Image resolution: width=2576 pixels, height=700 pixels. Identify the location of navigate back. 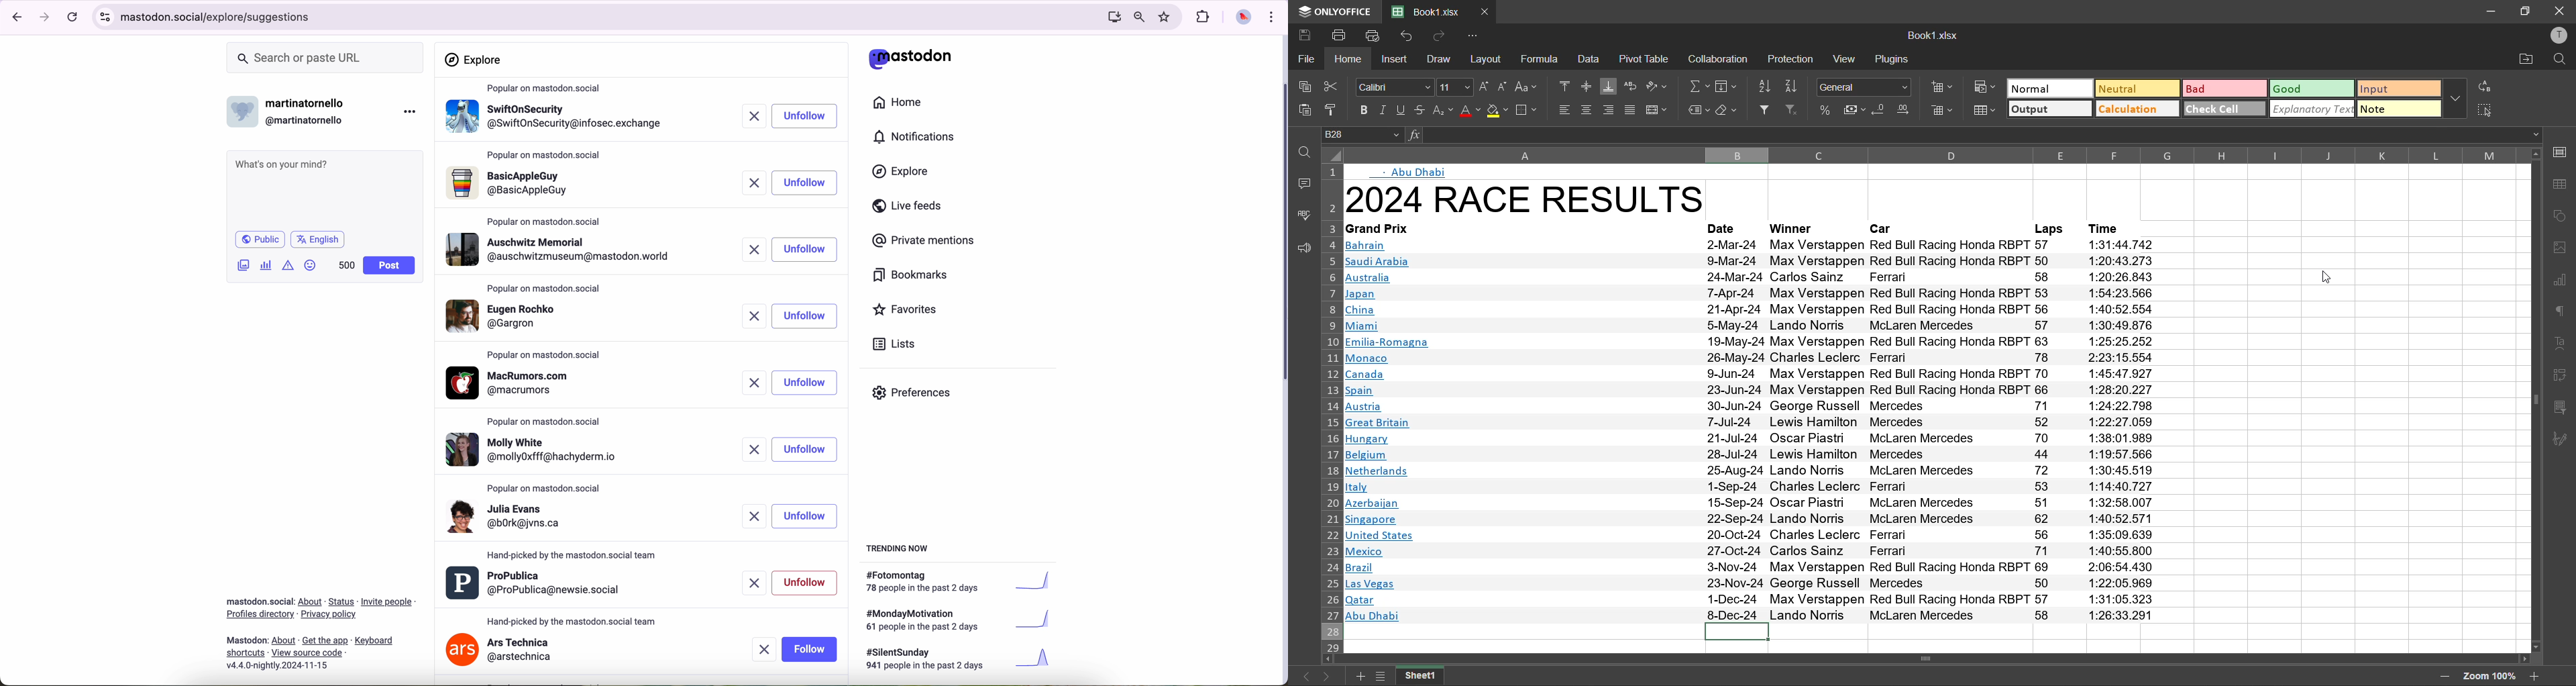
(14, 16).